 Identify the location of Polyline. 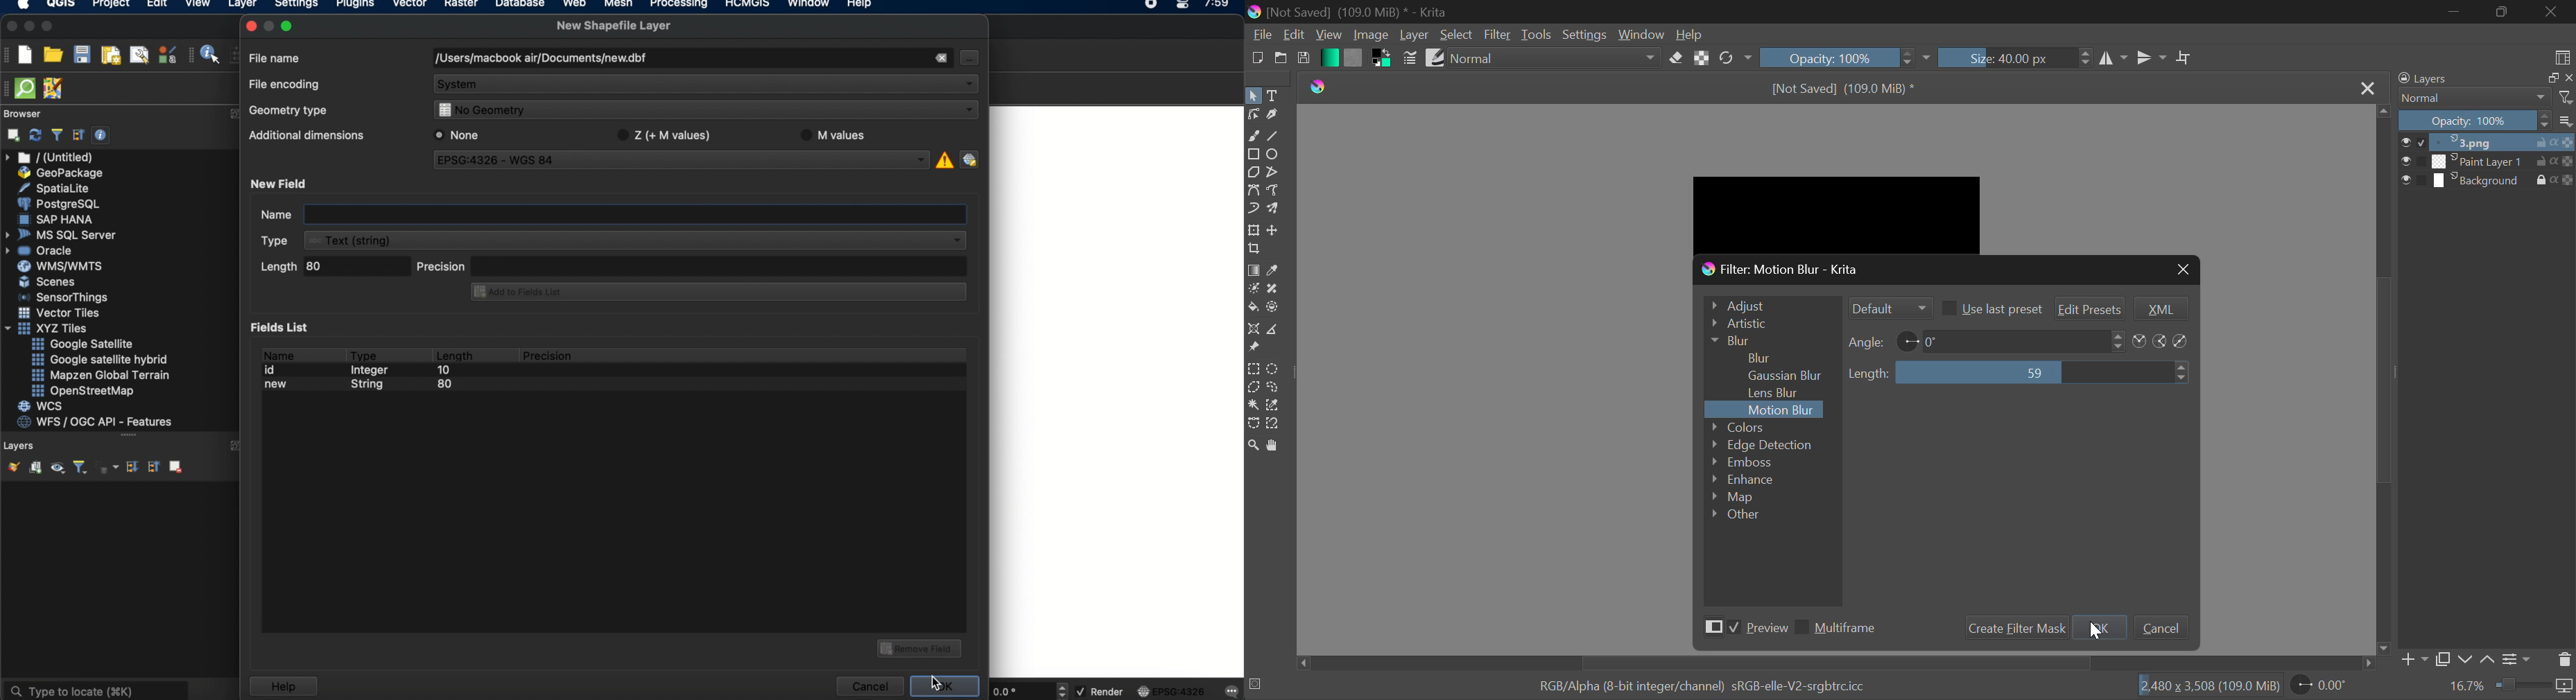
(1274, 173).